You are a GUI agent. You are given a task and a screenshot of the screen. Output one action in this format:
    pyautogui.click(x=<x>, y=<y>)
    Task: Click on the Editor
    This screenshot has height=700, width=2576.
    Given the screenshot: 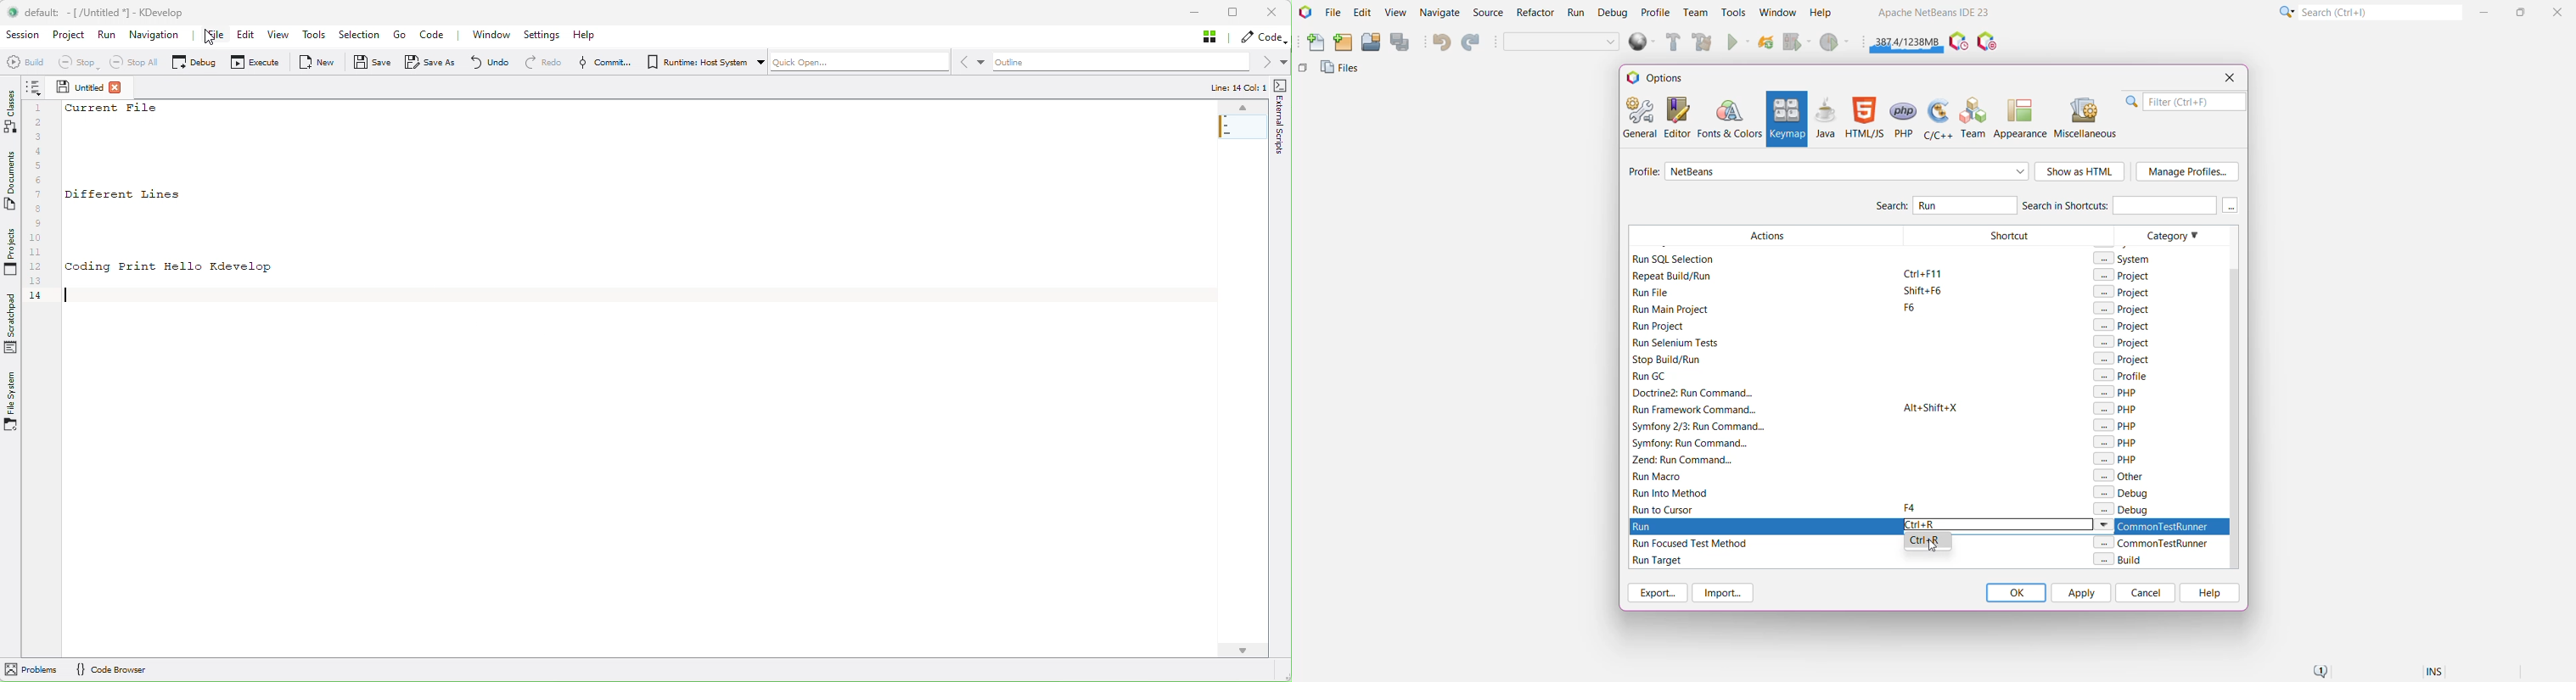 What is the action you would take?
    pyautogui.click(x=1675, y=117)
    